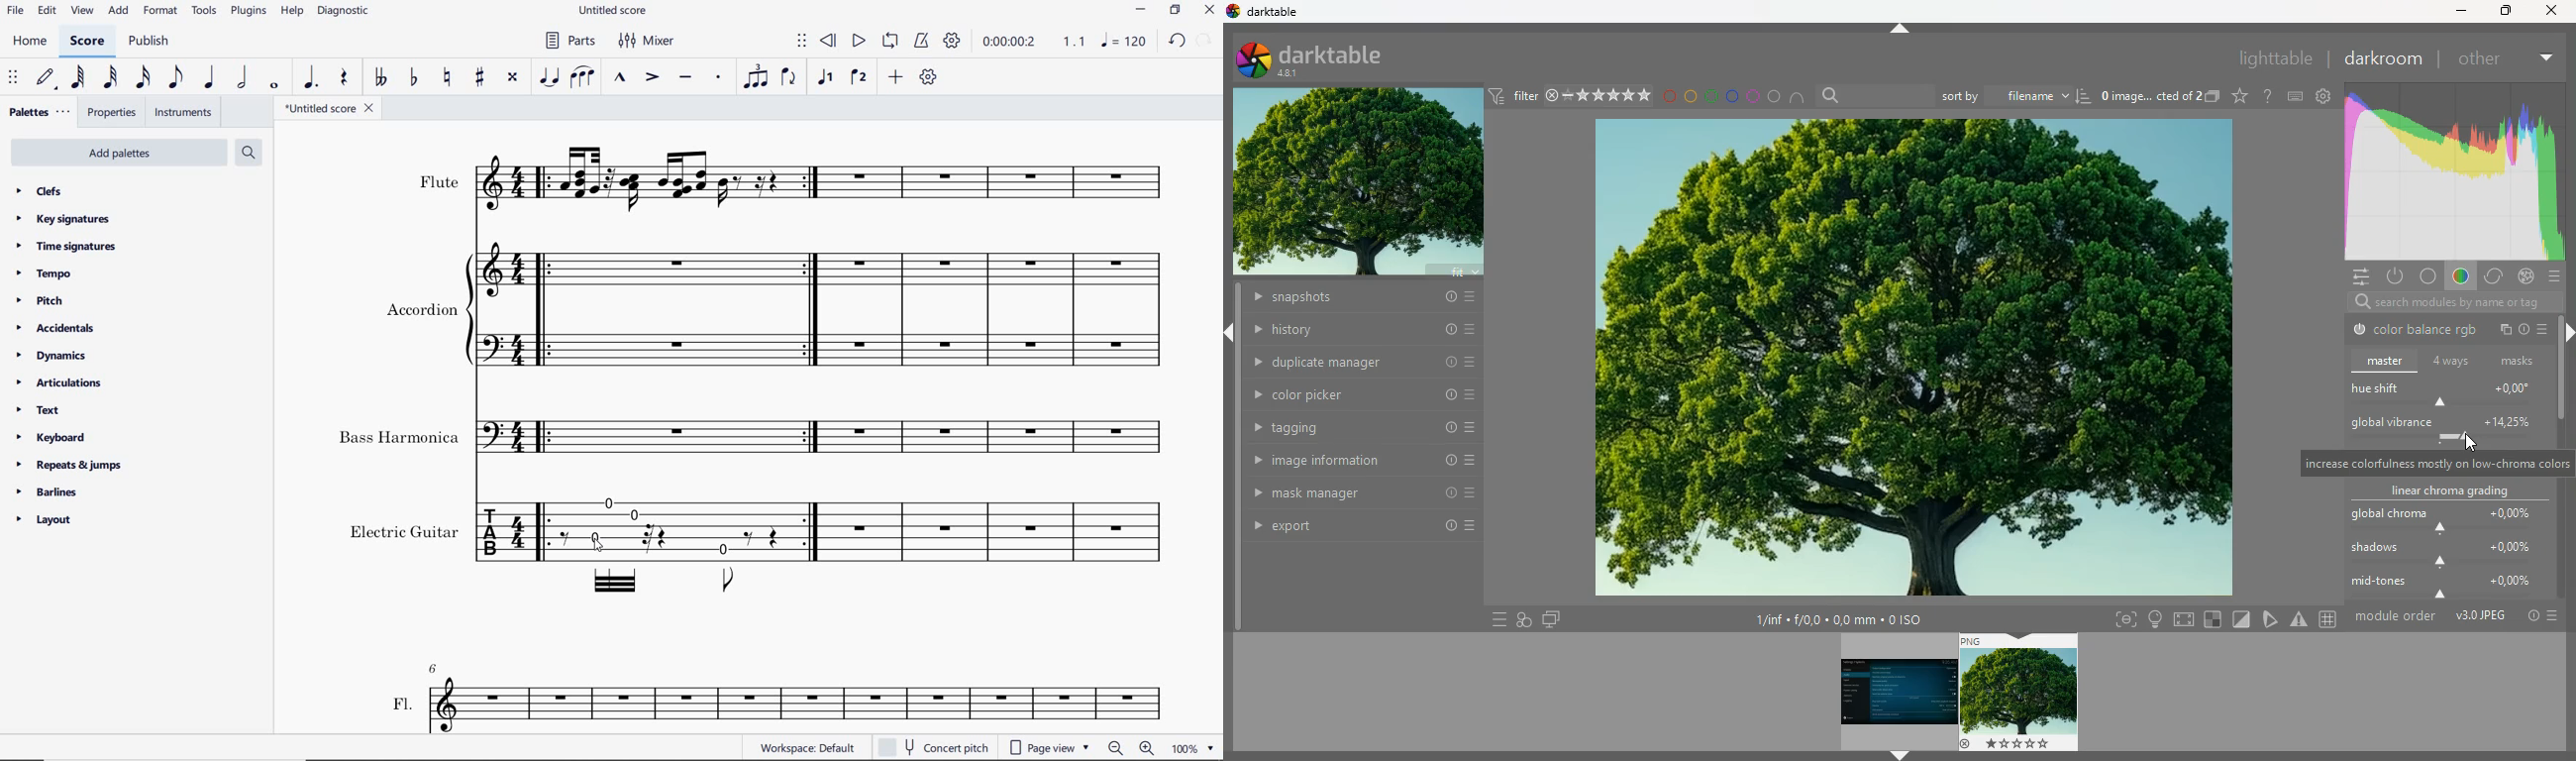  What do you see at coordinates (1365, 428) in the screenshot?
I see `tagging` at bounding box center [1365, 428].